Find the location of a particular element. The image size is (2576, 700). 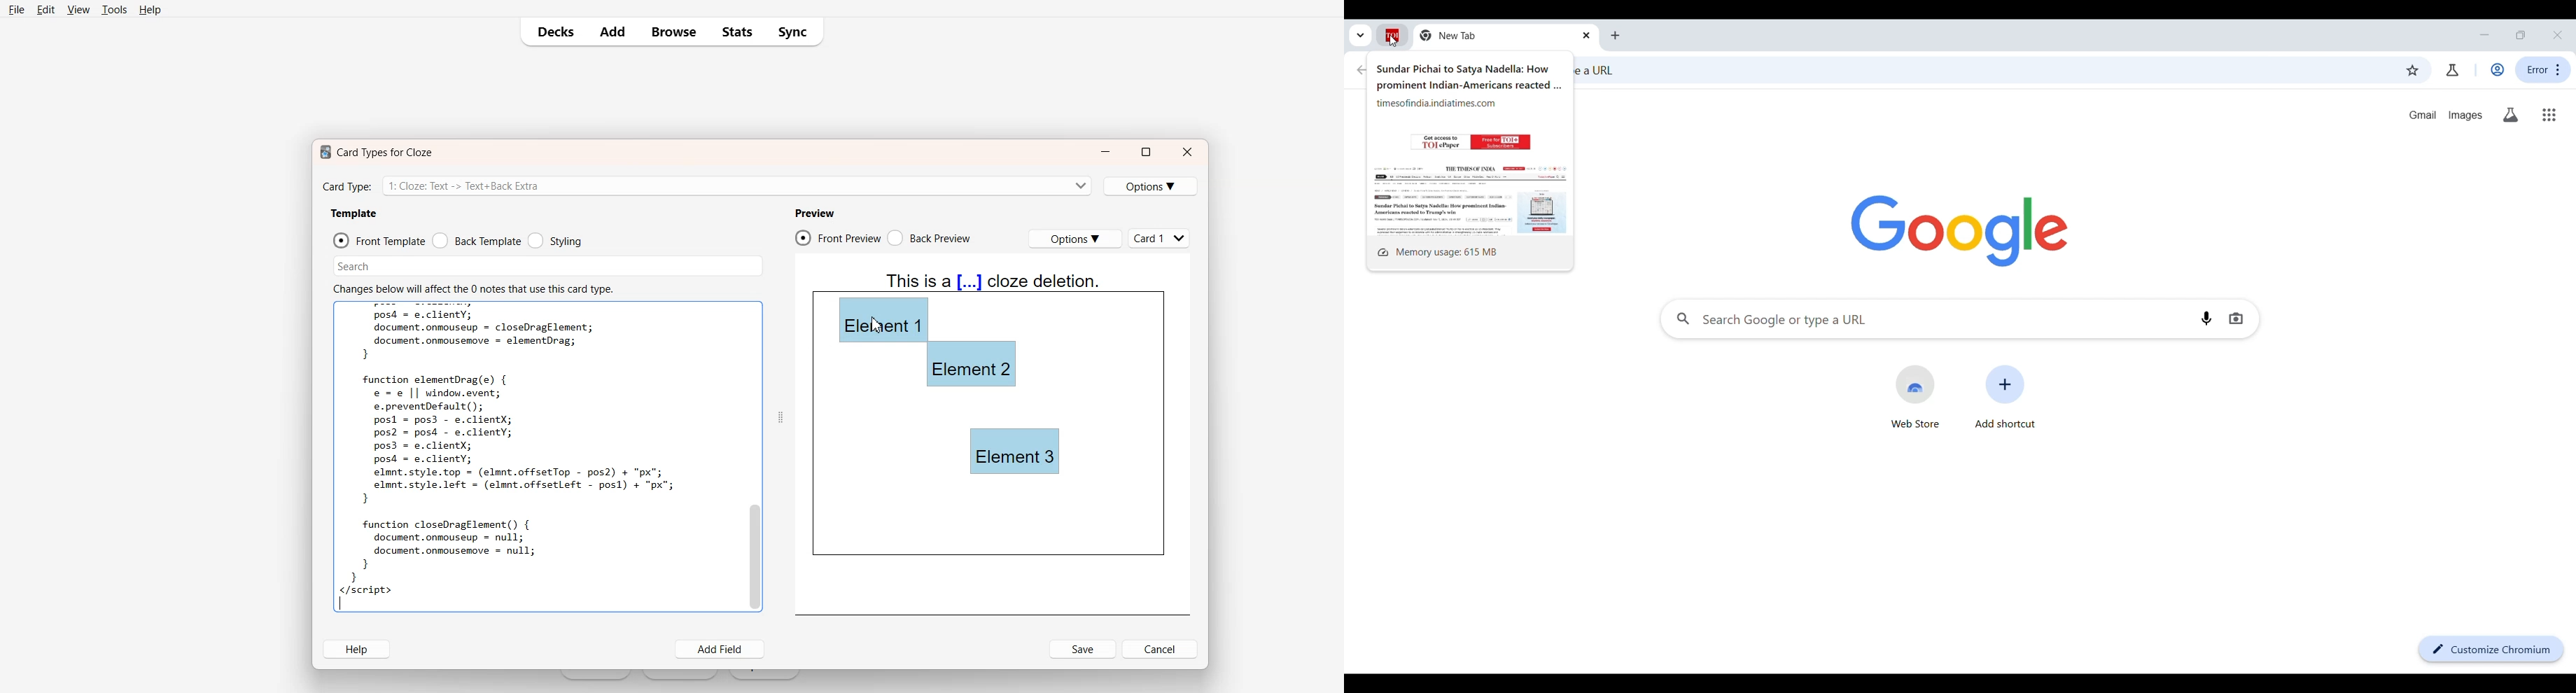

Text is located at coordinates (513, 456).